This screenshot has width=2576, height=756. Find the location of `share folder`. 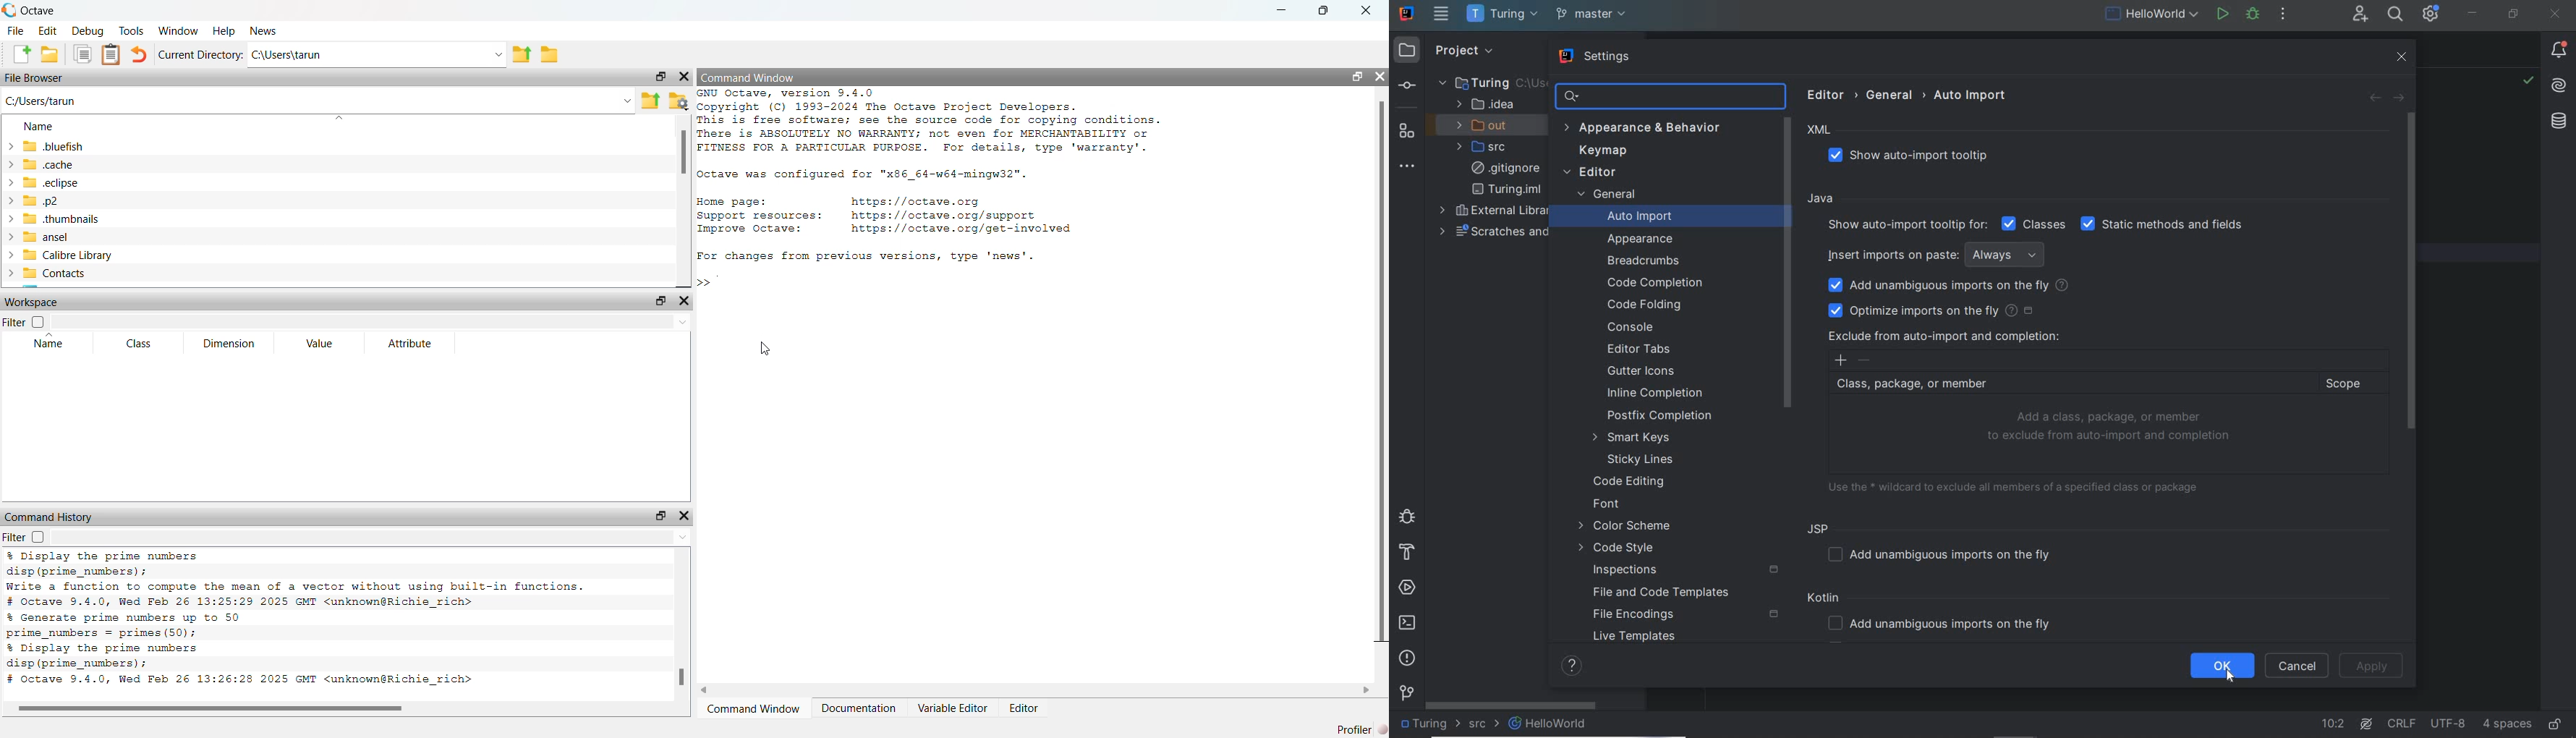

share folder is located at coordinates (521, 55).